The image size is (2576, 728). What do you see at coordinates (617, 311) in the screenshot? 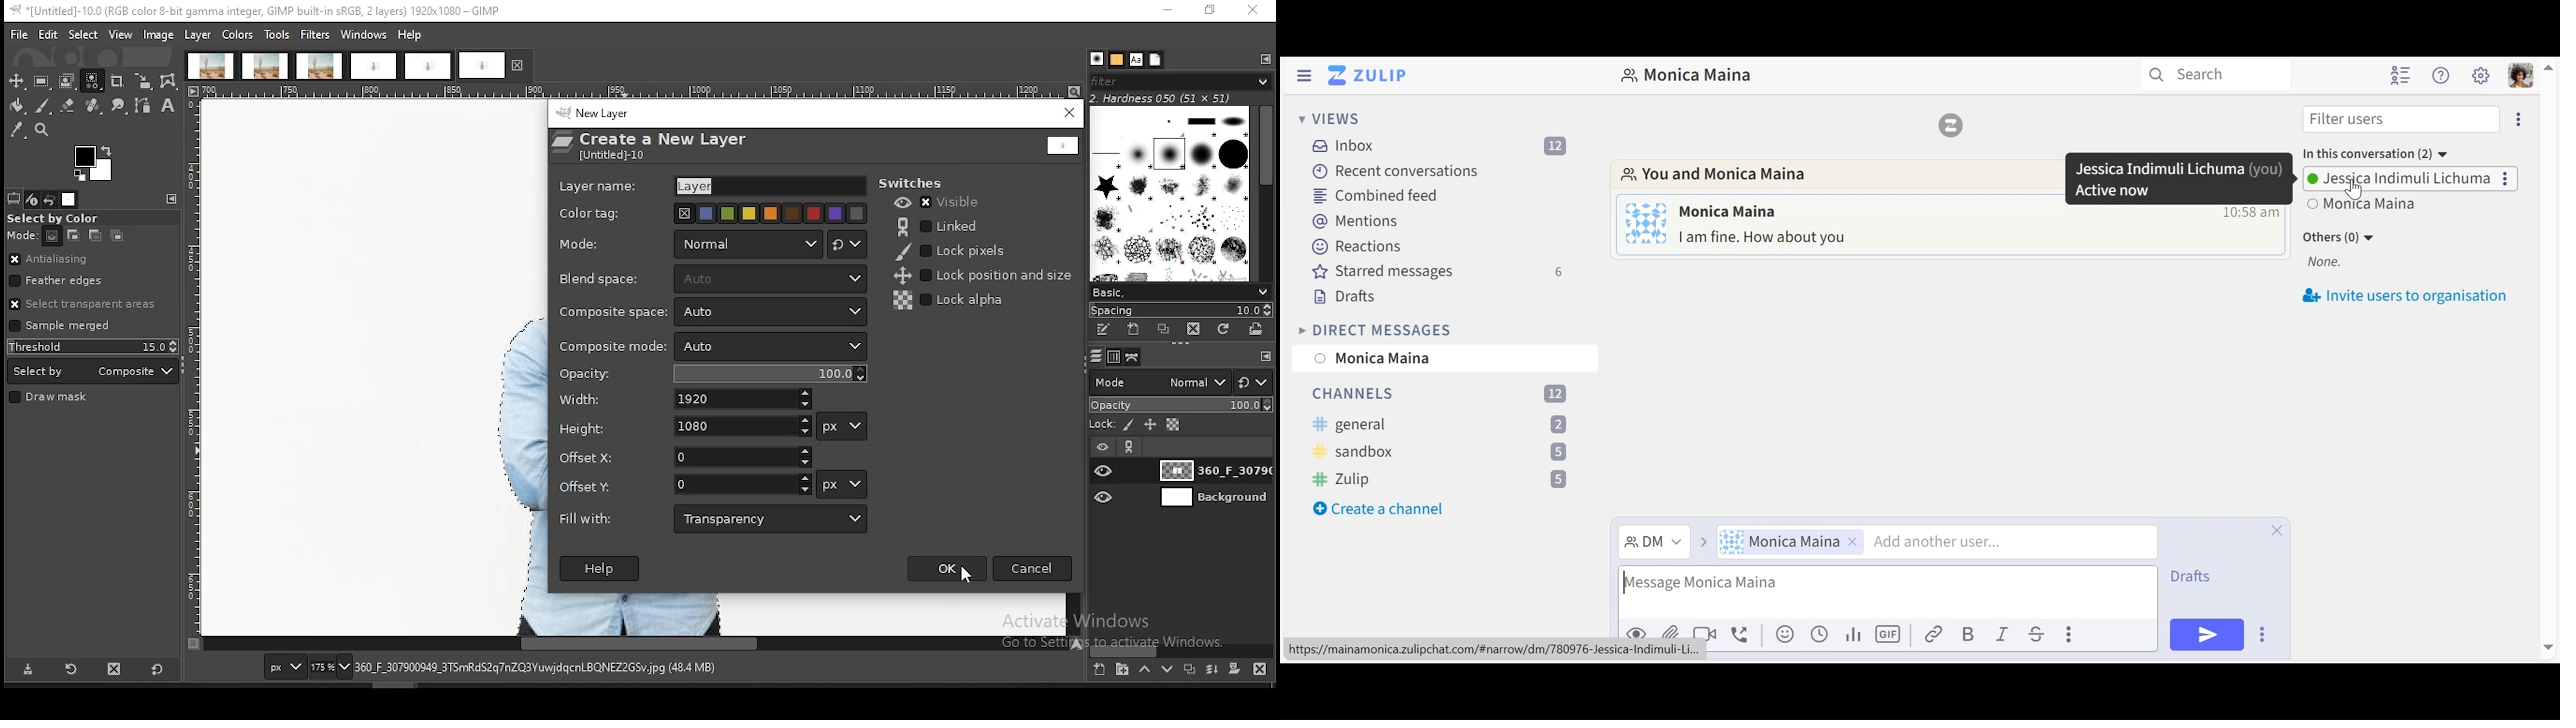
I see `composite space` at bounding box center [617, 311].